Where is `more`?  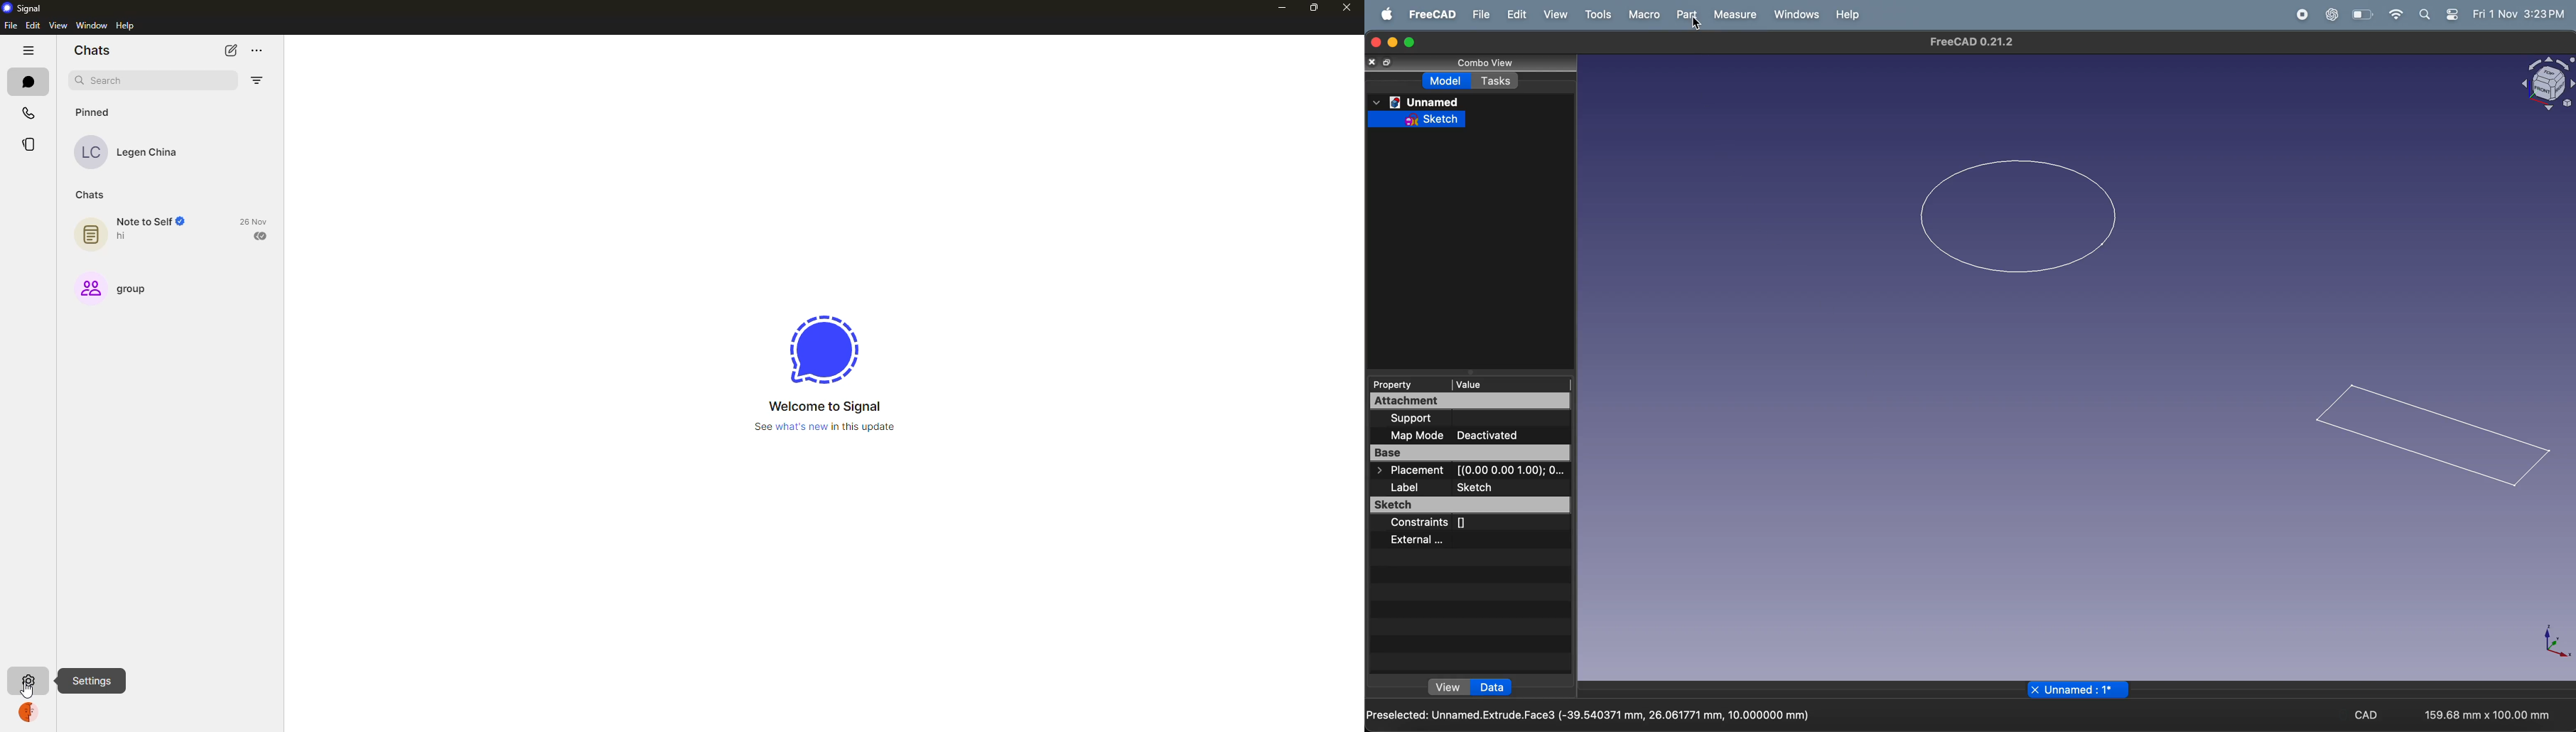 more is located at coordinates (257, 48).